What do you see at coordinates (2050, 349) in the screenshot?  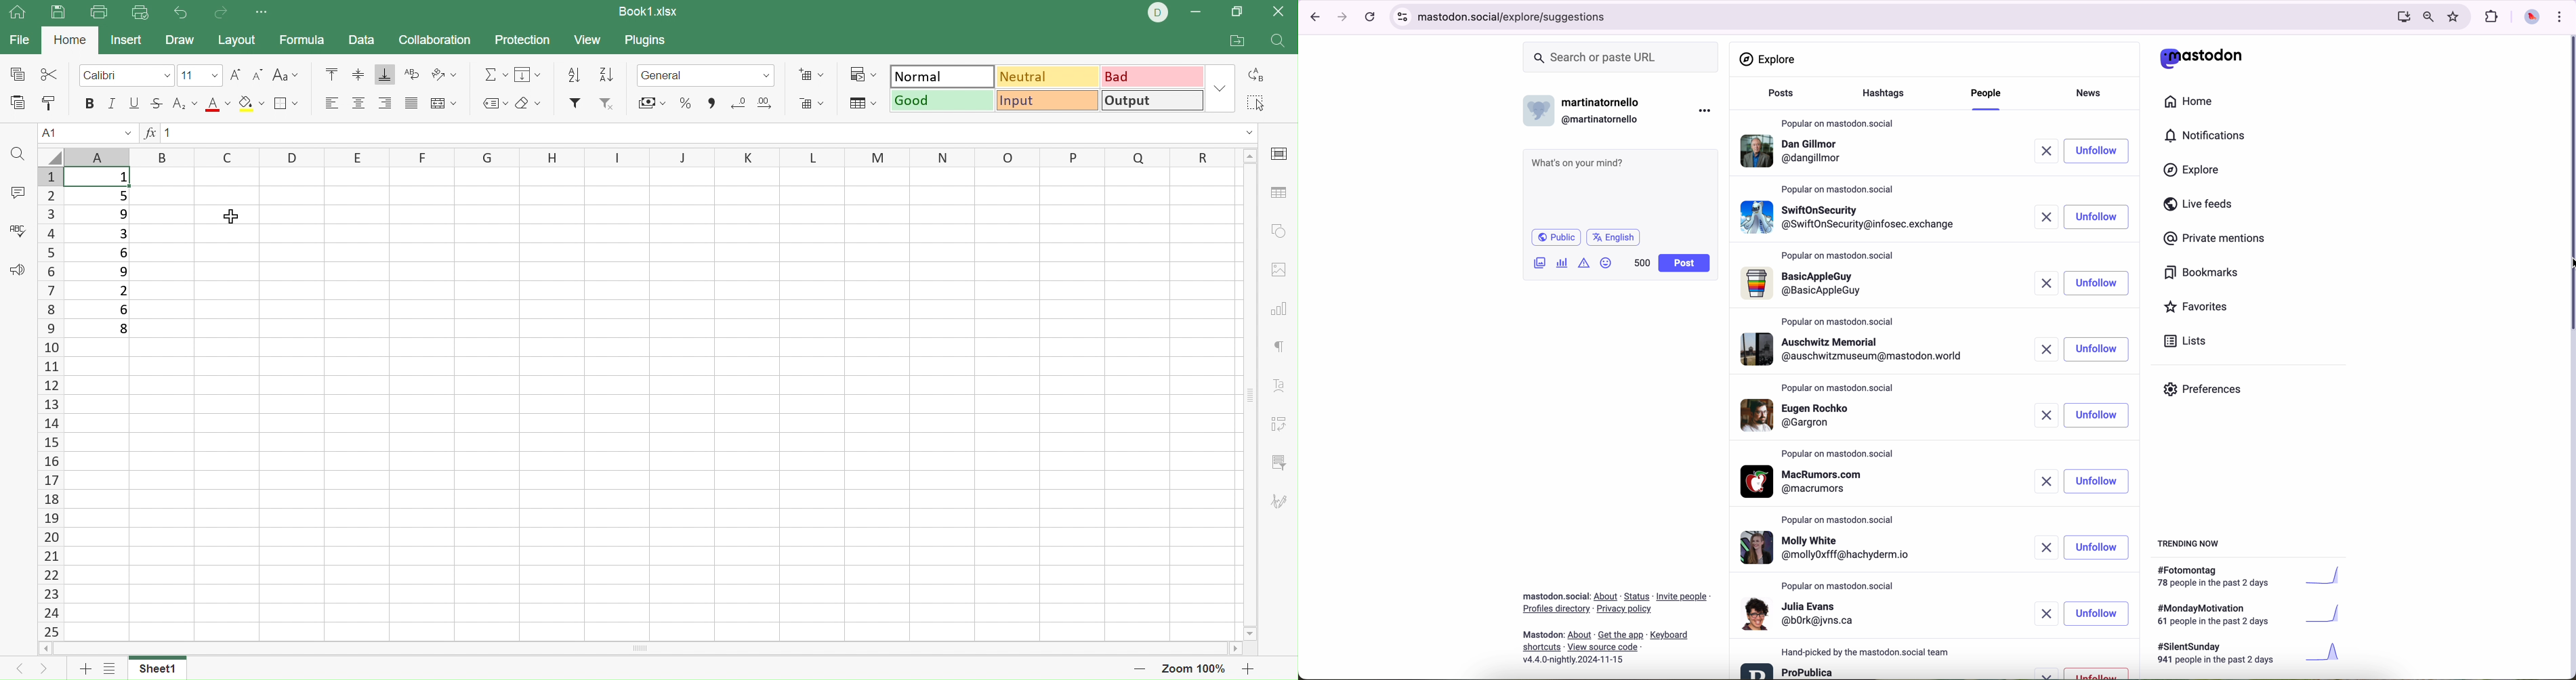 I see `remove` at bounding box center [2050, 349].